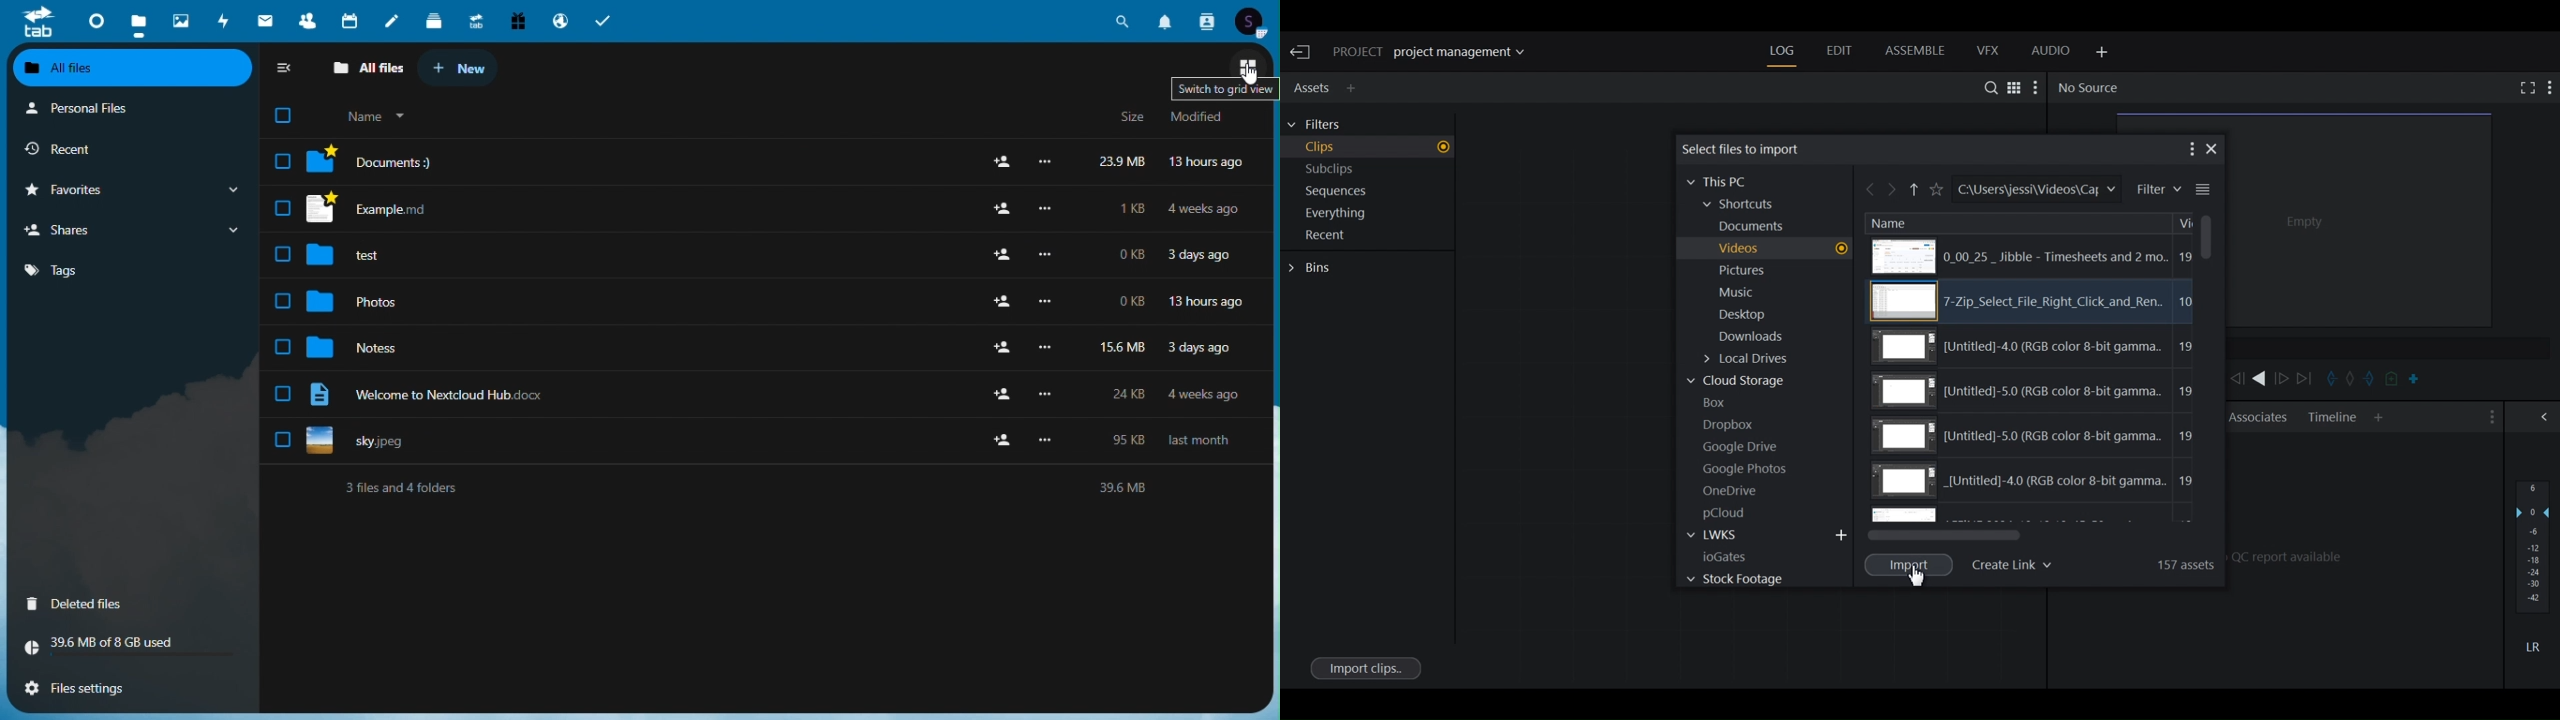 The image size is (2576, 728). What do you see at coordinates (1751, 272) in the screenshot?
I see `Pictures` at bounding box center [1751, 272].